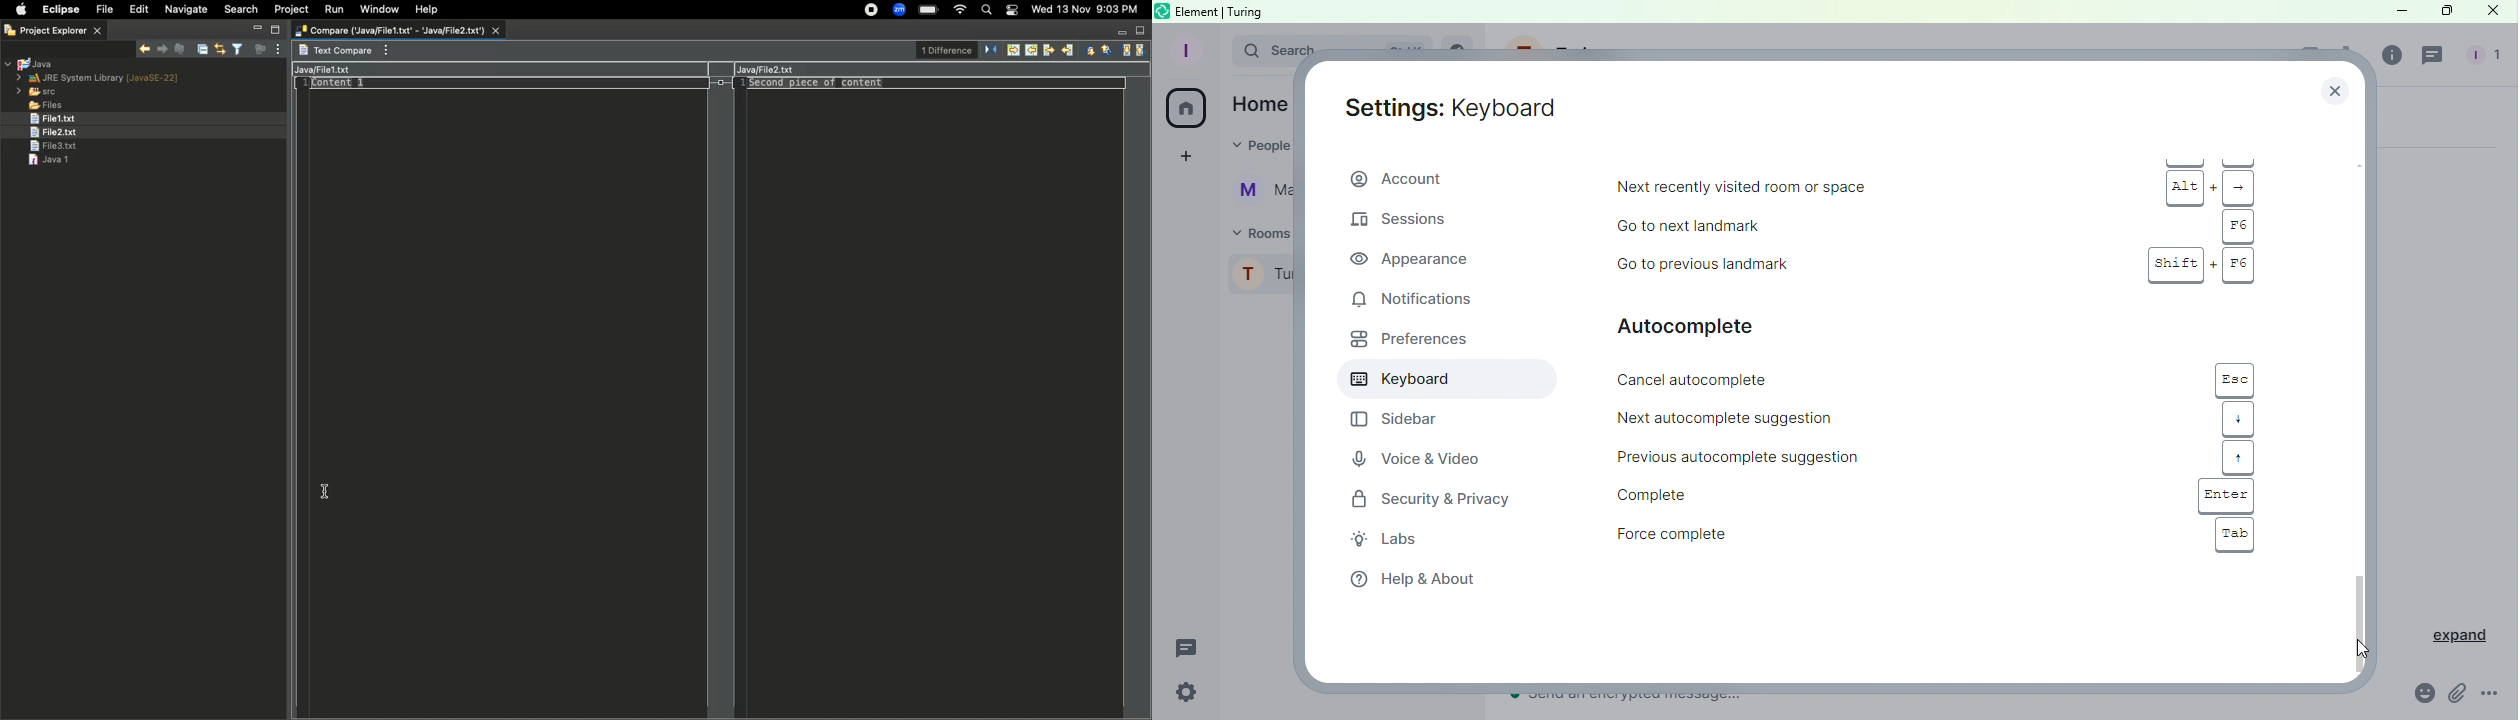 The image size is (2520, 728). What do you see at coordinates (2422, 693) in the screenshot?
I see `Emoji` at bounding box center [2422, 693].